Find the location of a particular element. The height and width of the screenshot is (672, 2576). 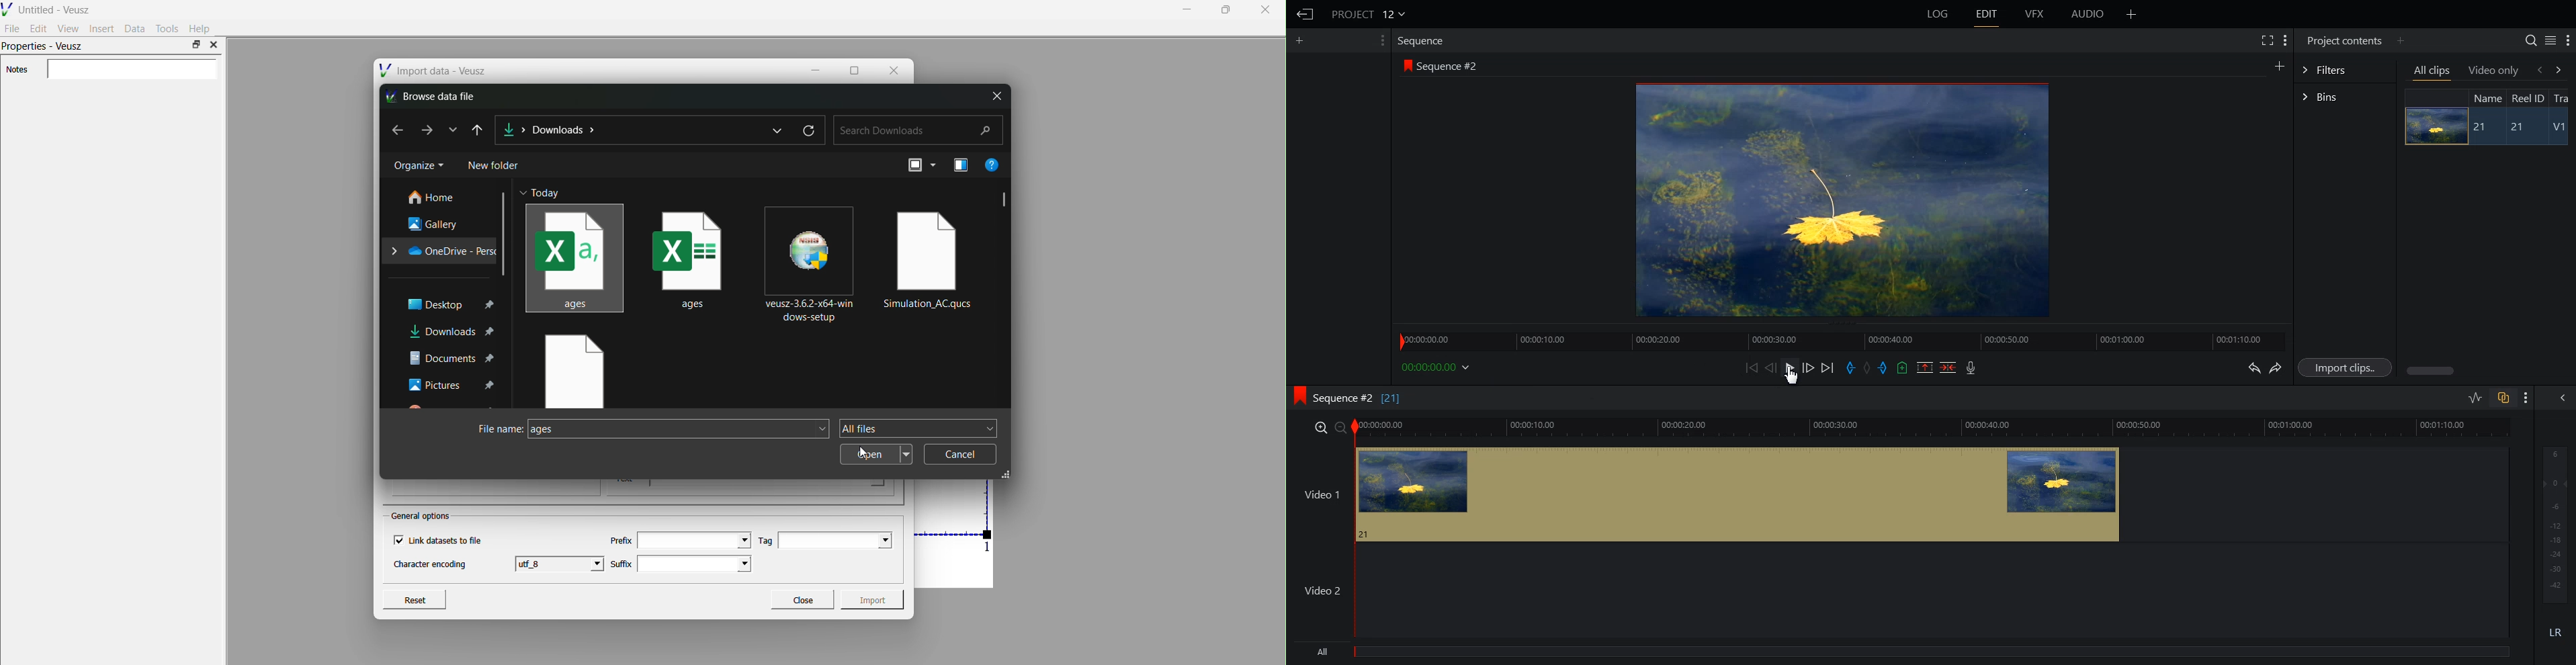

Add an out Mark in current position is located at coordinates (1885, 367).